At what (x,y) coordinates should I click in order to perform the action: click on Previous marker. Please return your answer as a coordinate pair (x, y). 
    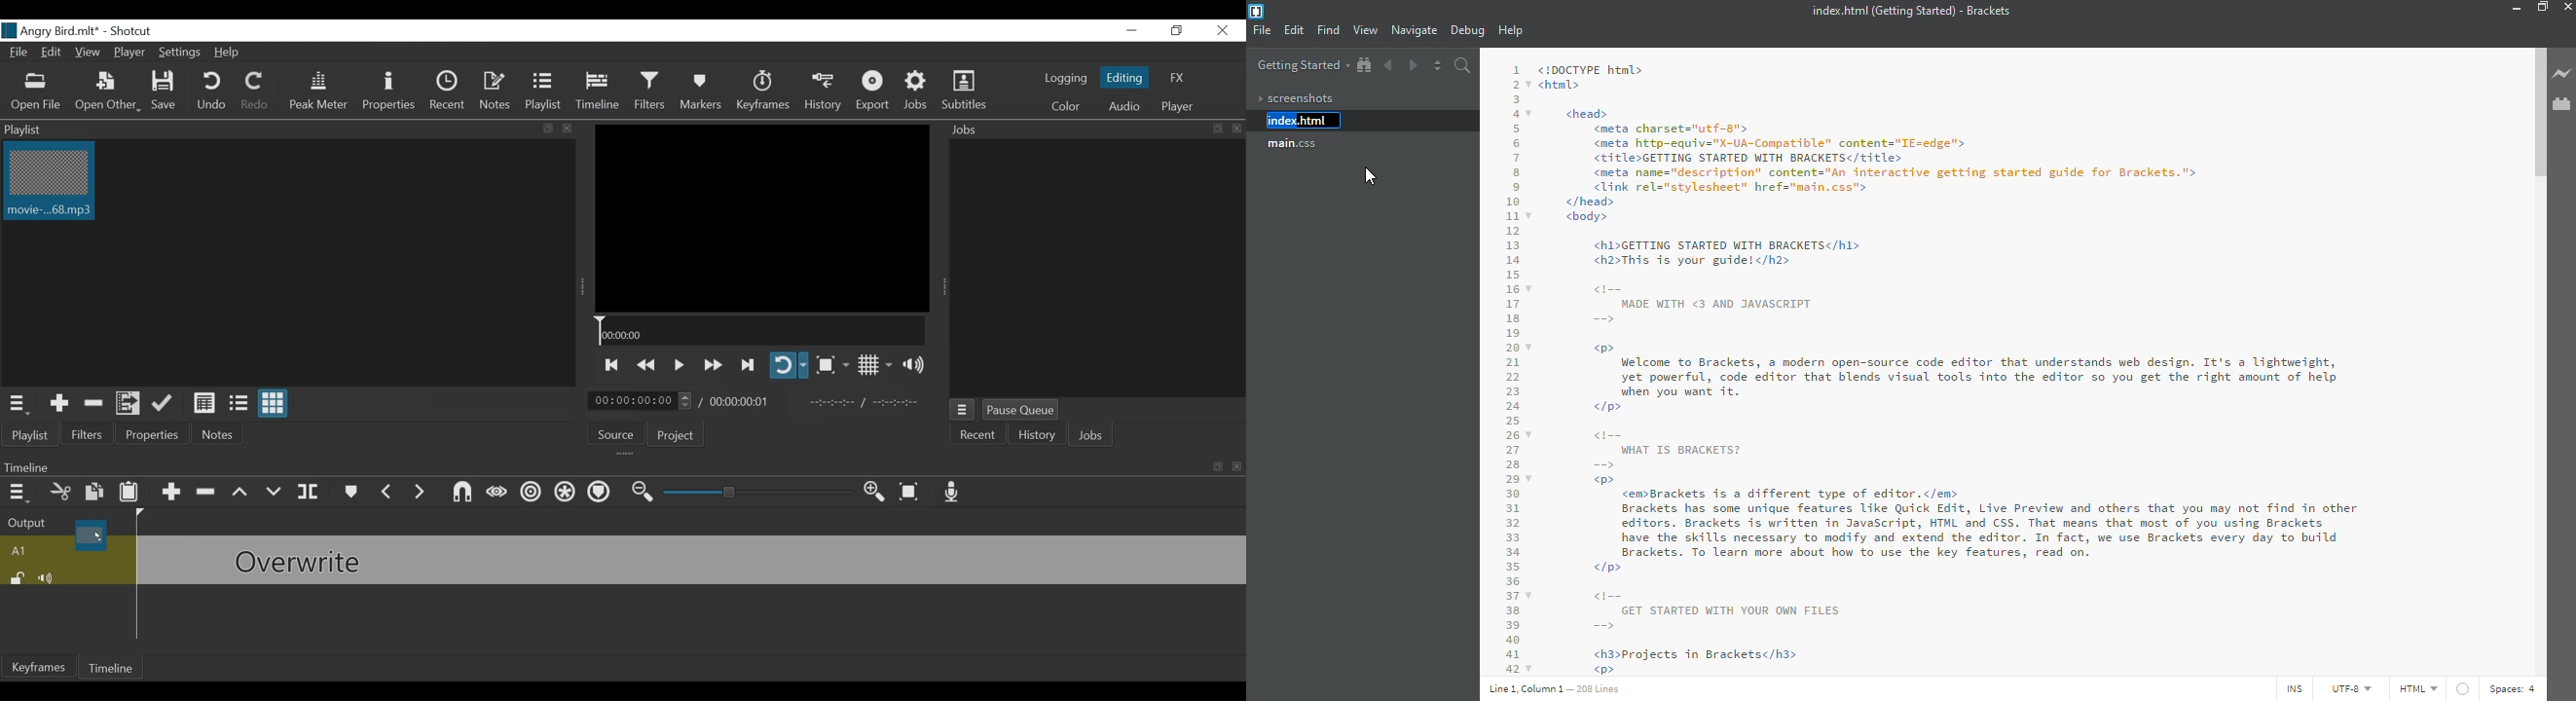
    Looking at the image, I should click on (387, 491).